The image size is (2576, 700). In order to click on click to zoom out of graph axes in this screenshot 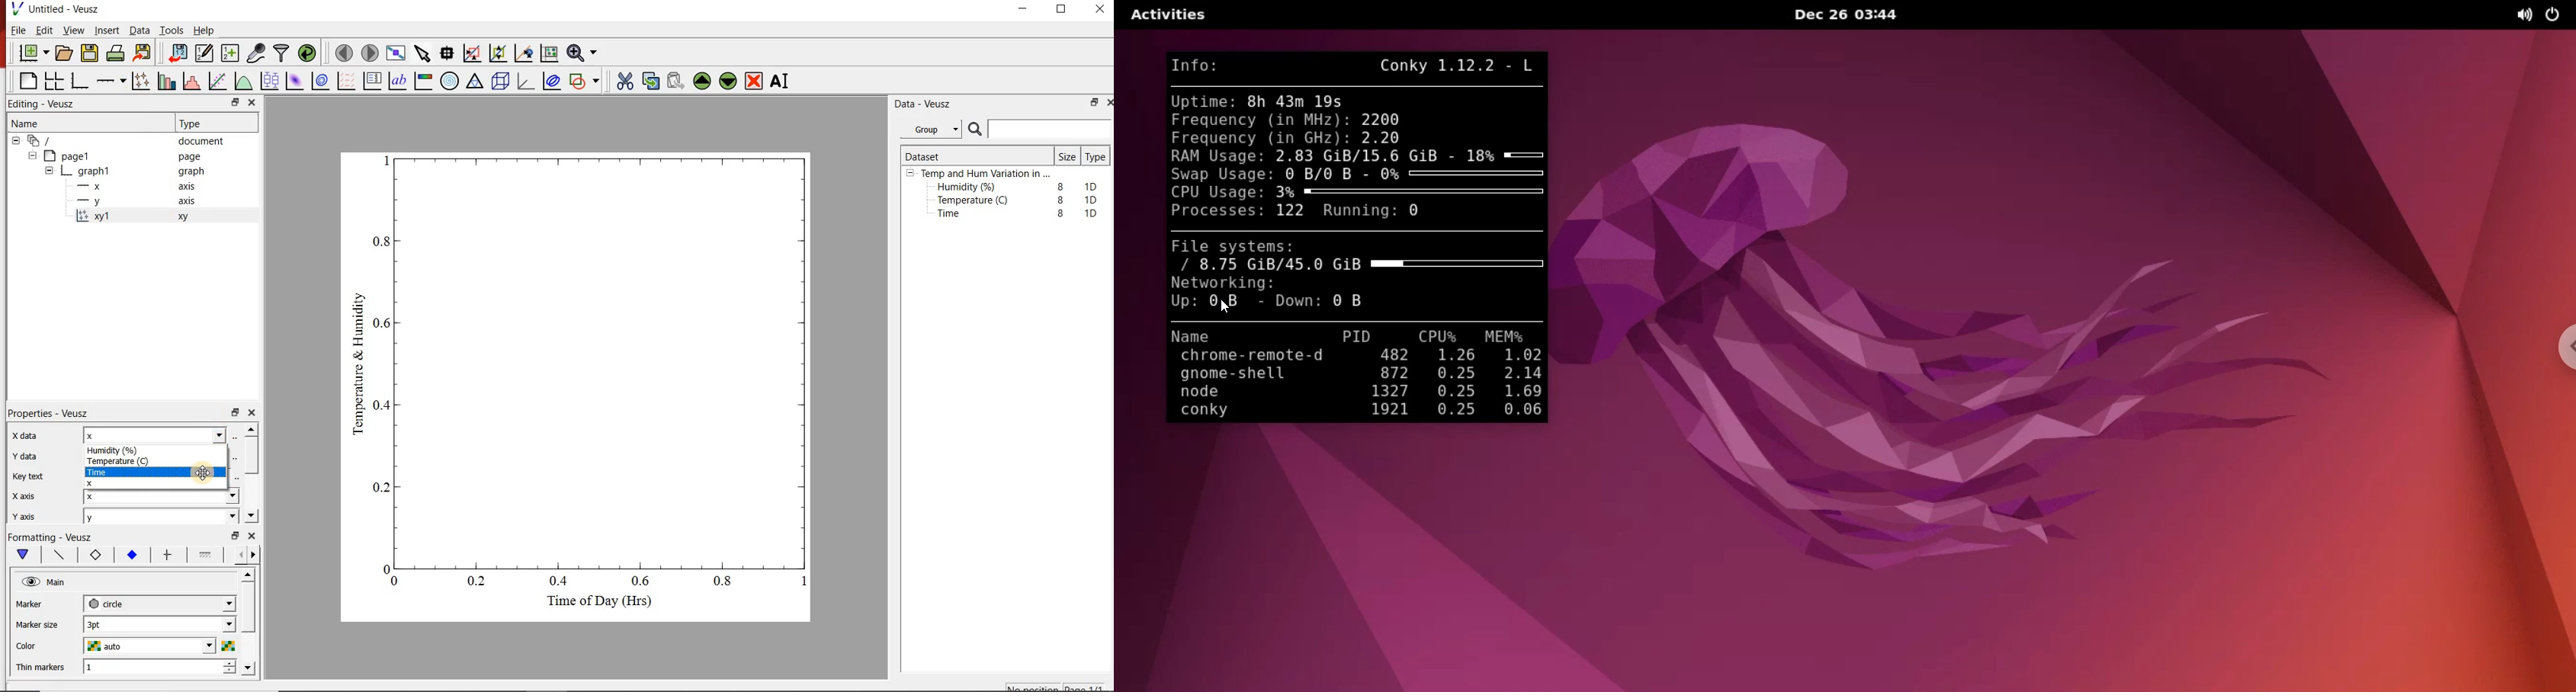, I will do `click(499, 54)`.